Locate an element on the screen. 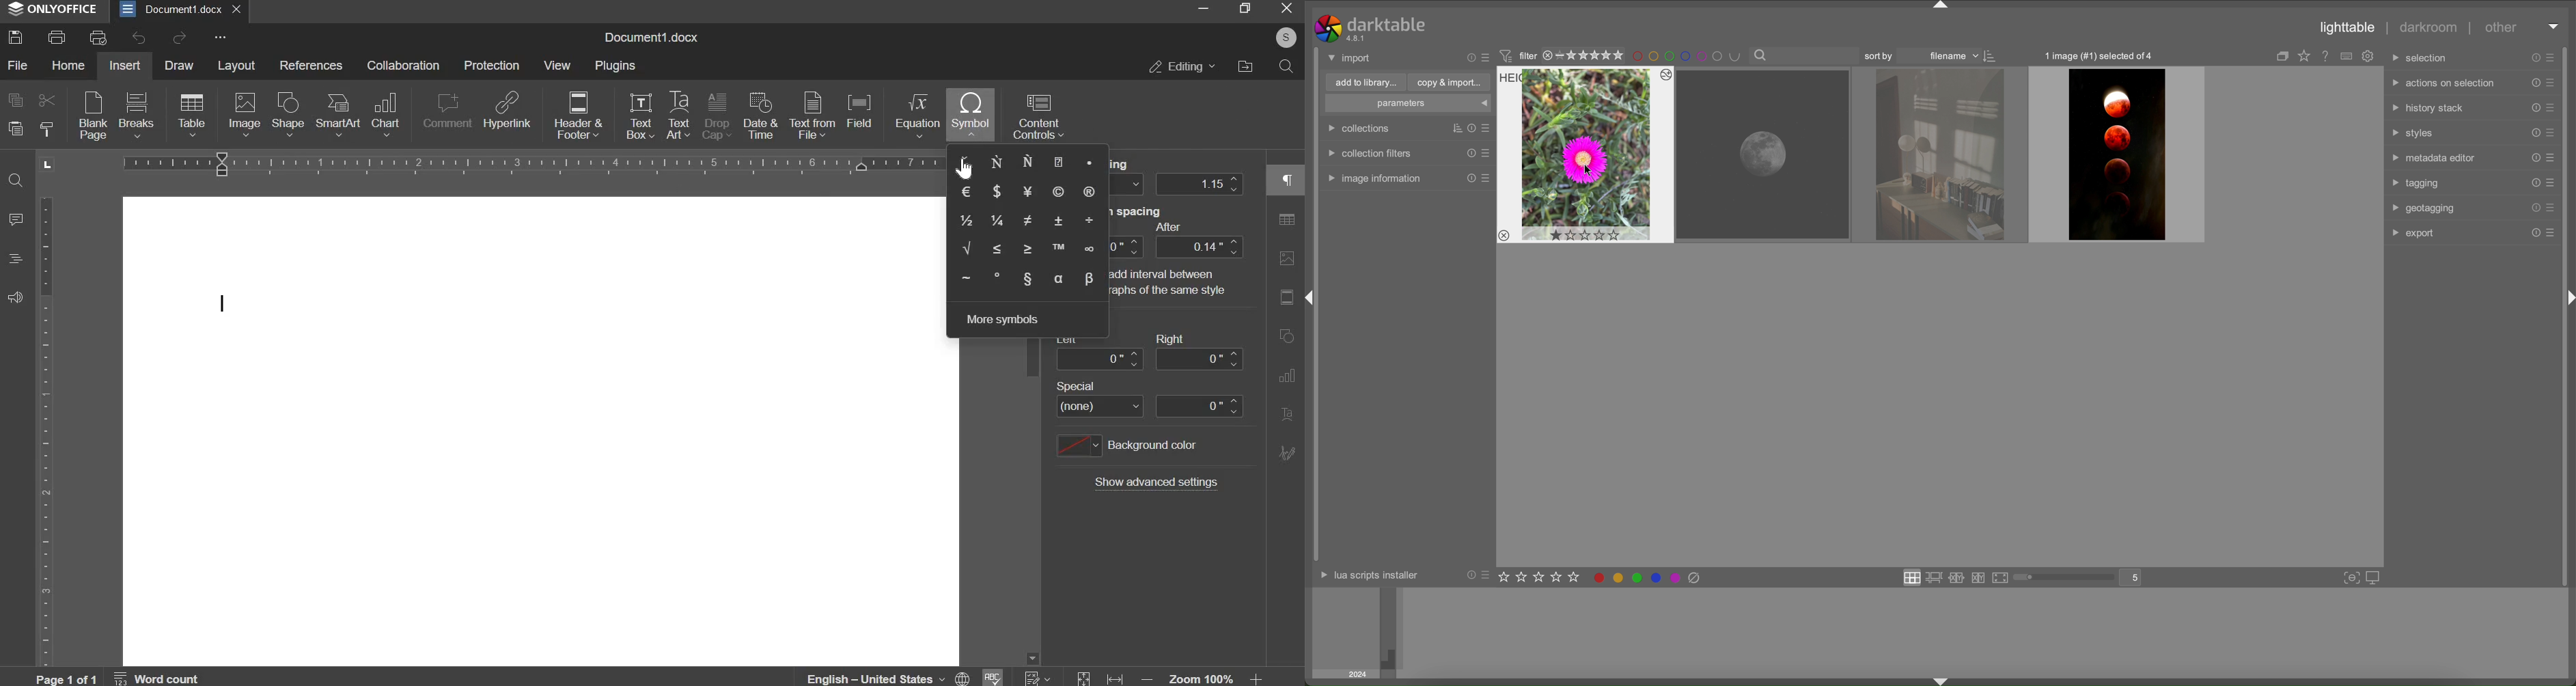 This screenshot has height=700, width=2576. 5 is located at coordinates (2136, 578).